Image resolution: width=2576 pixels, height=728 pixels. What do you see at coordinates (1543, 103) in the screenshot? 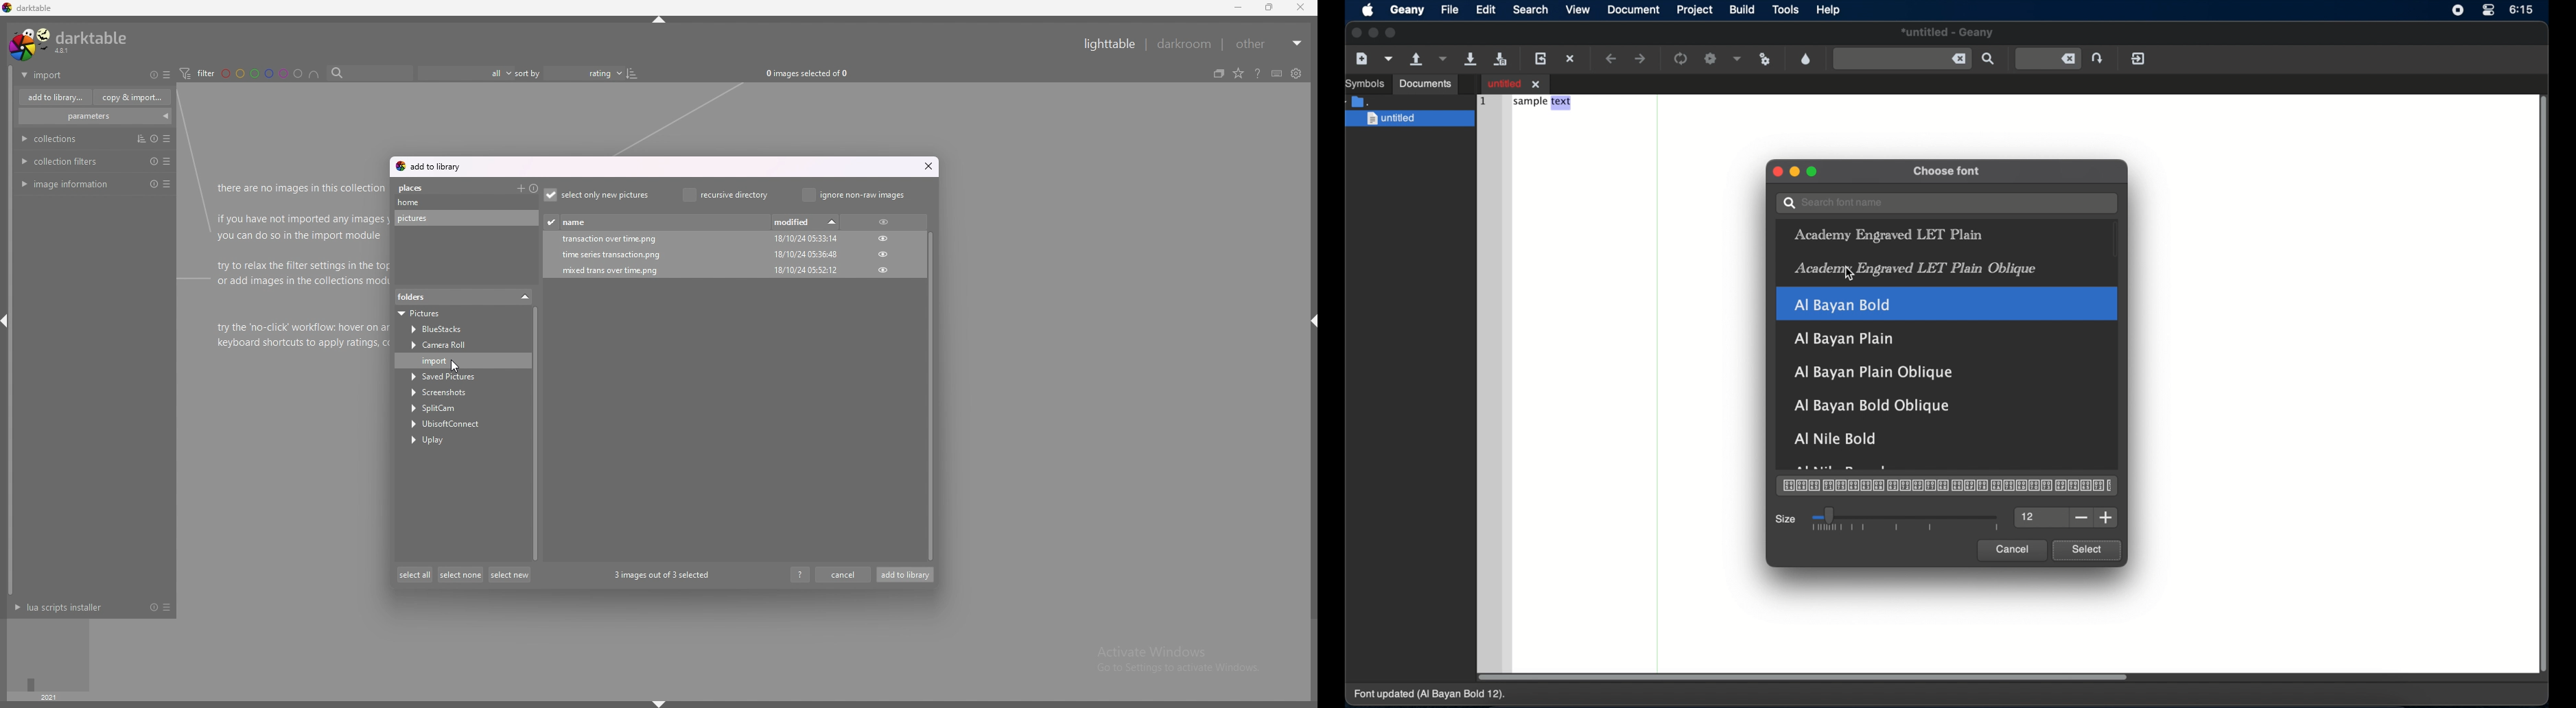
I see `sample text` at bounding box center [1543, 103].